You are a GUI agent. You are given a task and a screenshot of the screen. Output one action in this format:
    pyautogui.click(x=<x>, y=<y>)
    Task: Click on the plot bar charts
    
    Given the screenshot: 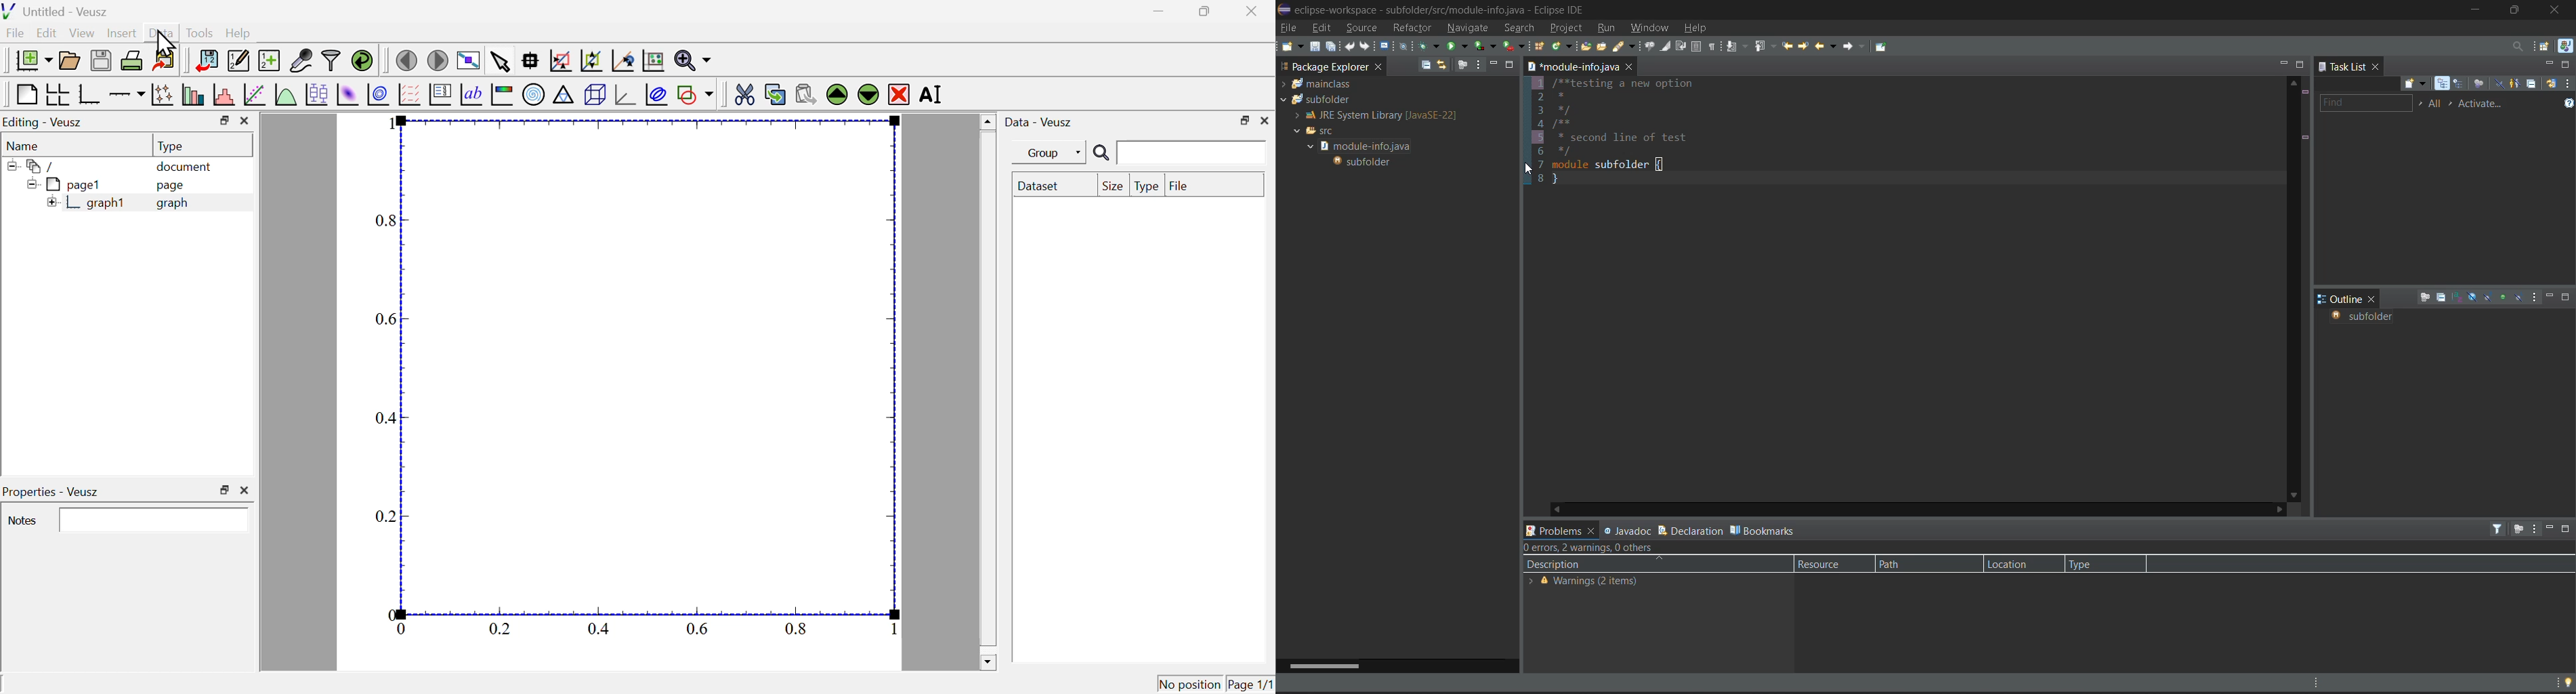 What is the action you would take?
    pyautogui.click(x=193, y=96)
    